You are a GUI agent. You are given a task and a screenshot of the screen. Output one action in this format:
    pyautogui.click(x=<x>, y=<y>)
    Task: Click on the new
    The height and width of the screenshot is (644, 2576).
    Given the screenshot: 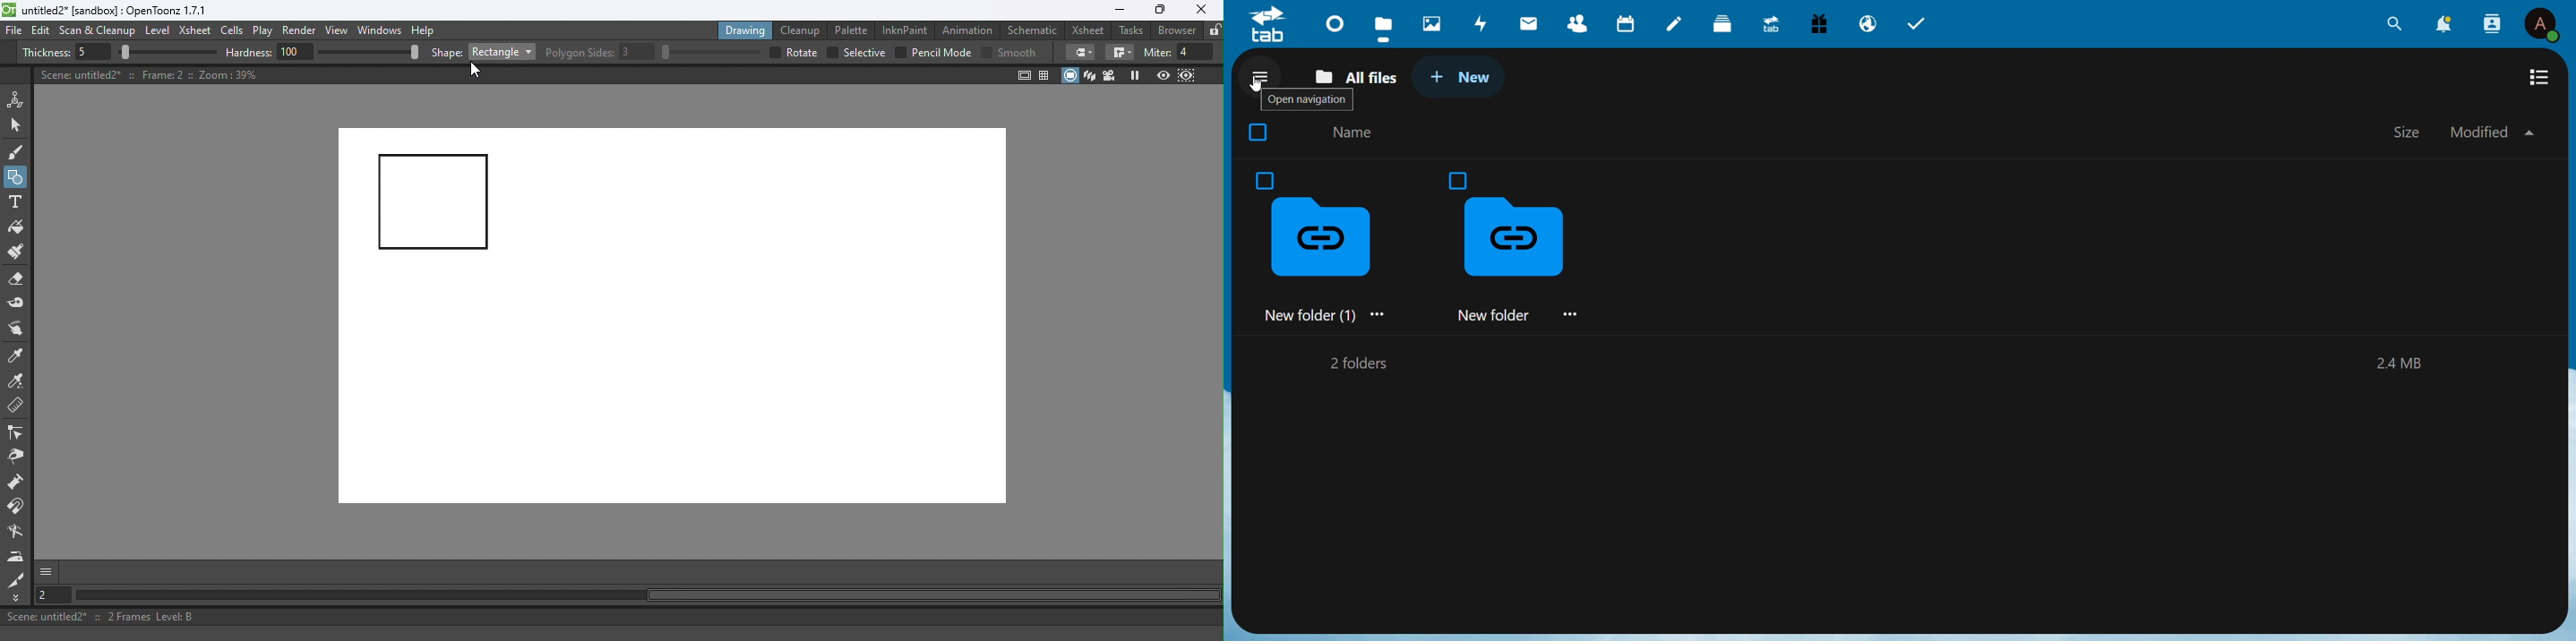 What is the action you would take?
    pyautogui.click(x=1460, y=75)
    